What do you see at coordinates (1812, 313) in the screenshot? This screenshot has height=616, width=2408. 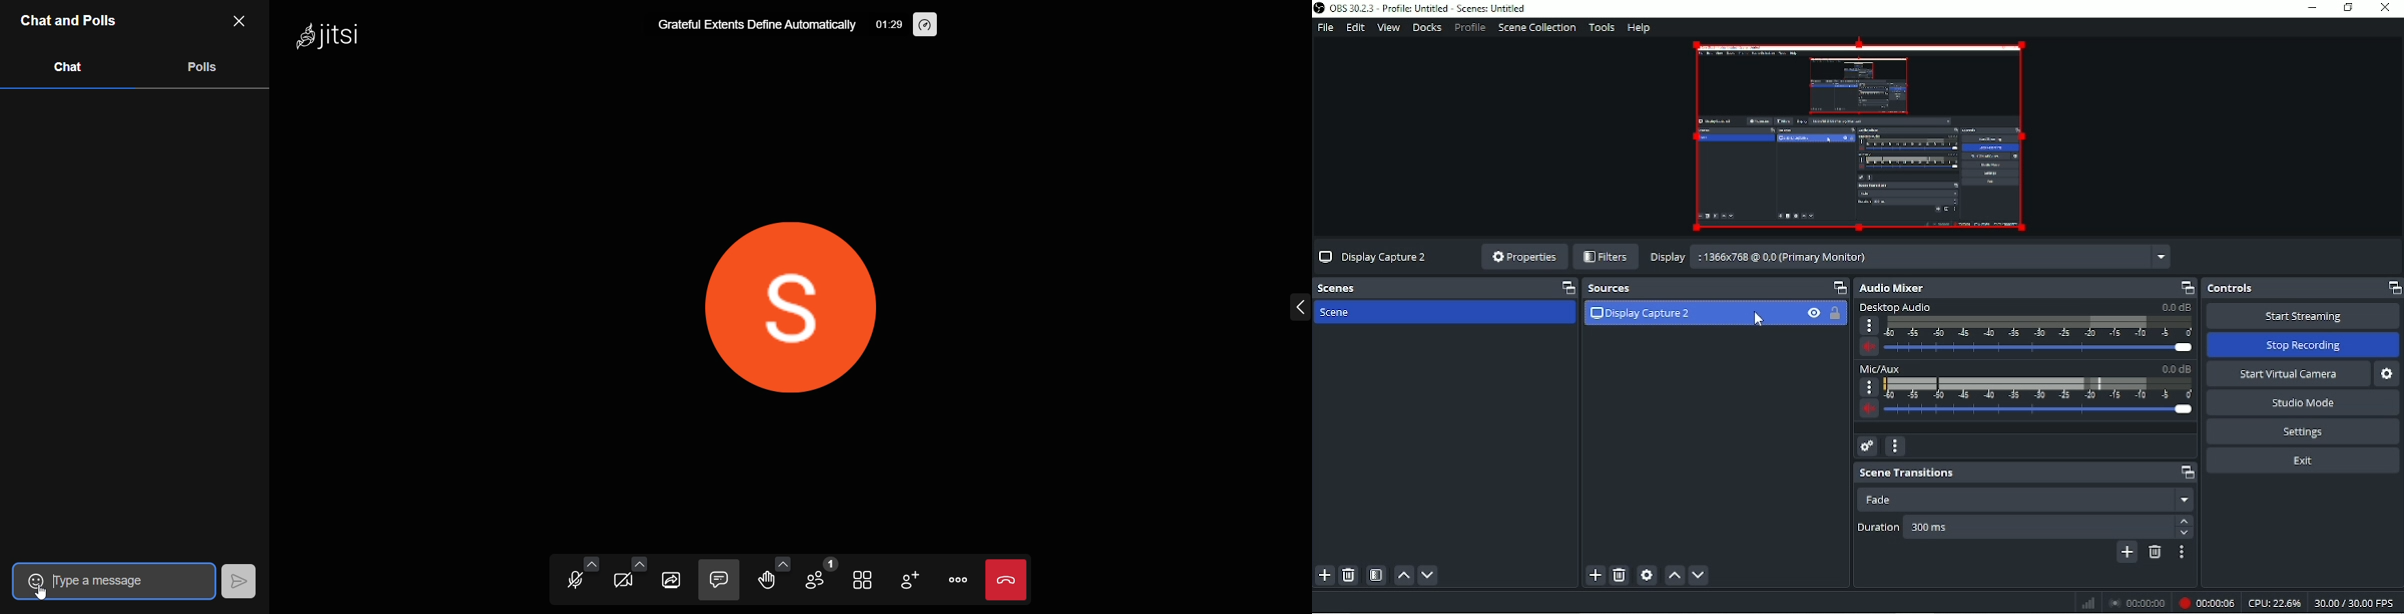 I see `Hide` at bounding box center [1812, 313].